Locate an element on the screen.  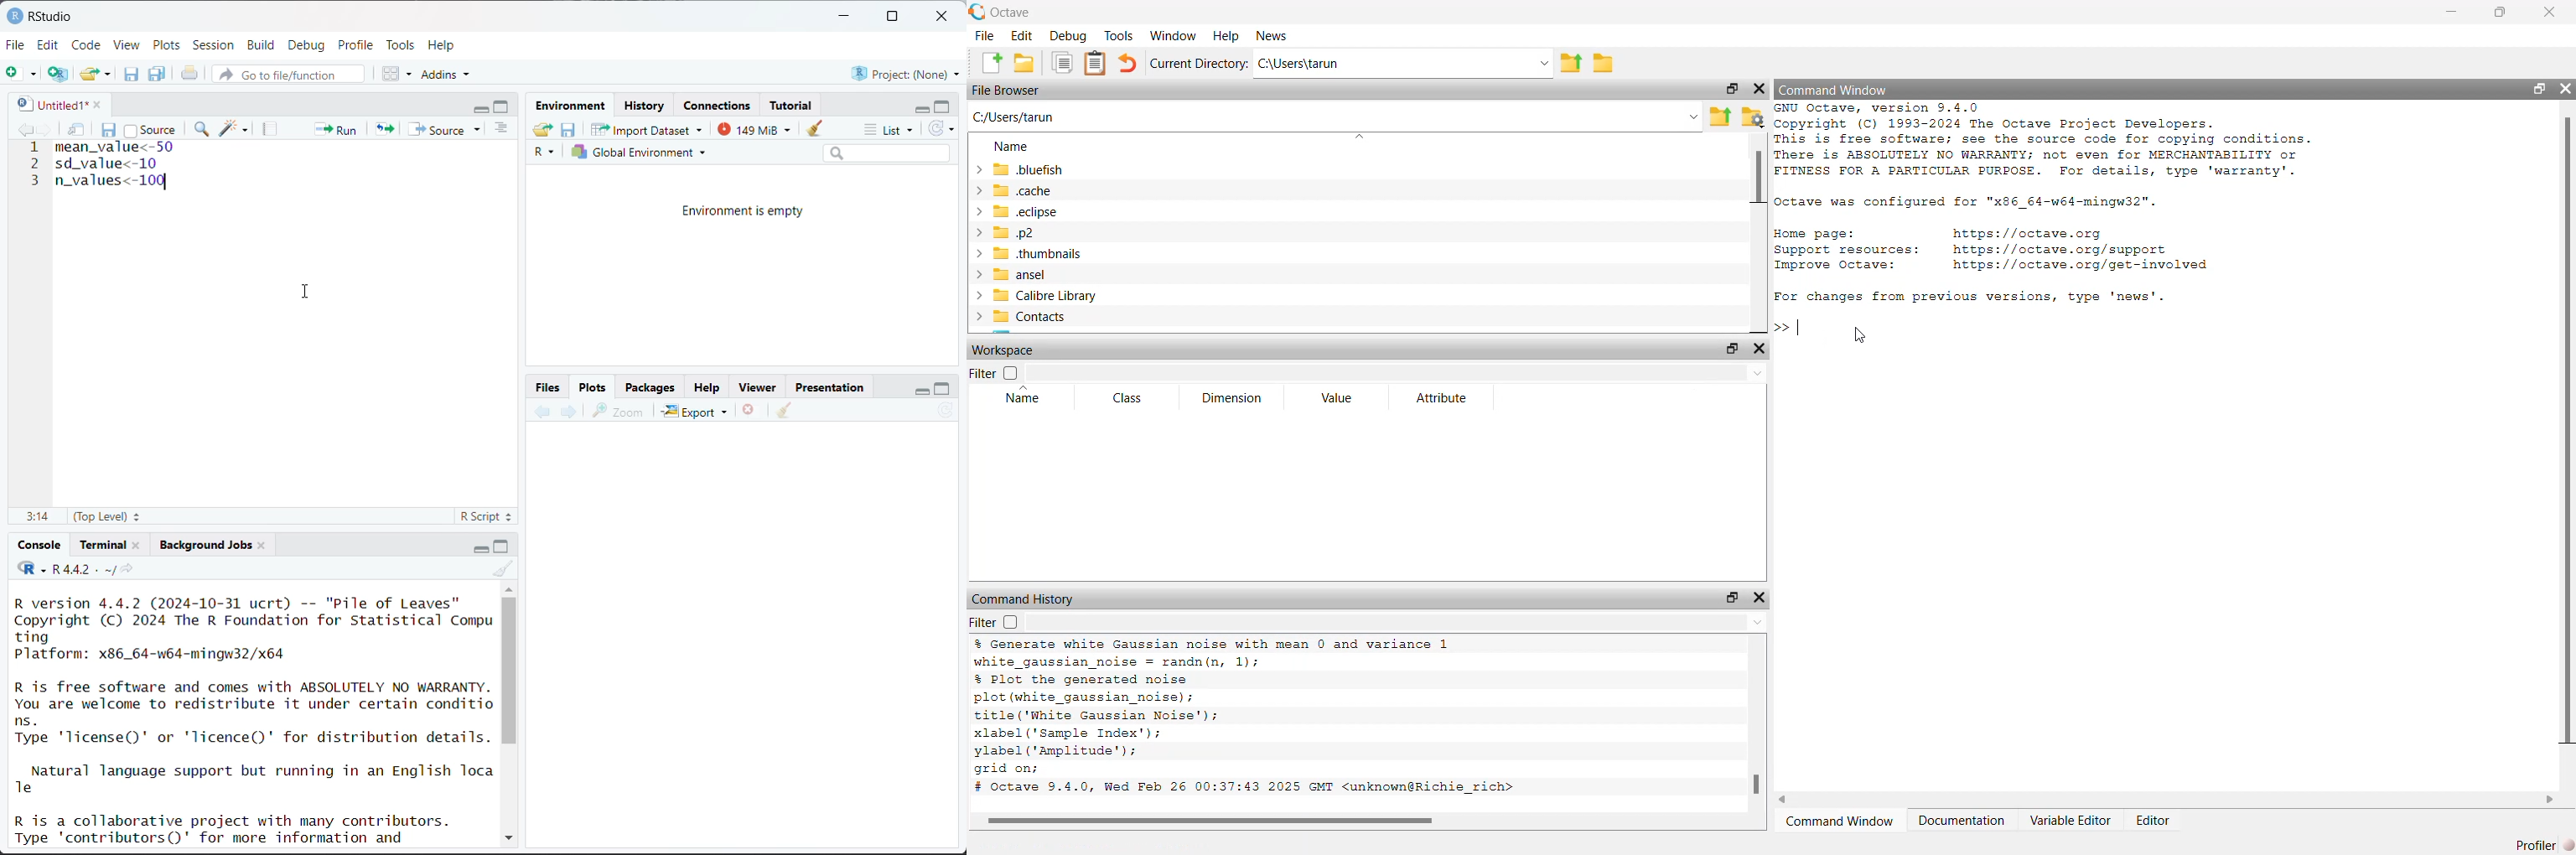
Code is located at coordinates (88, 44).